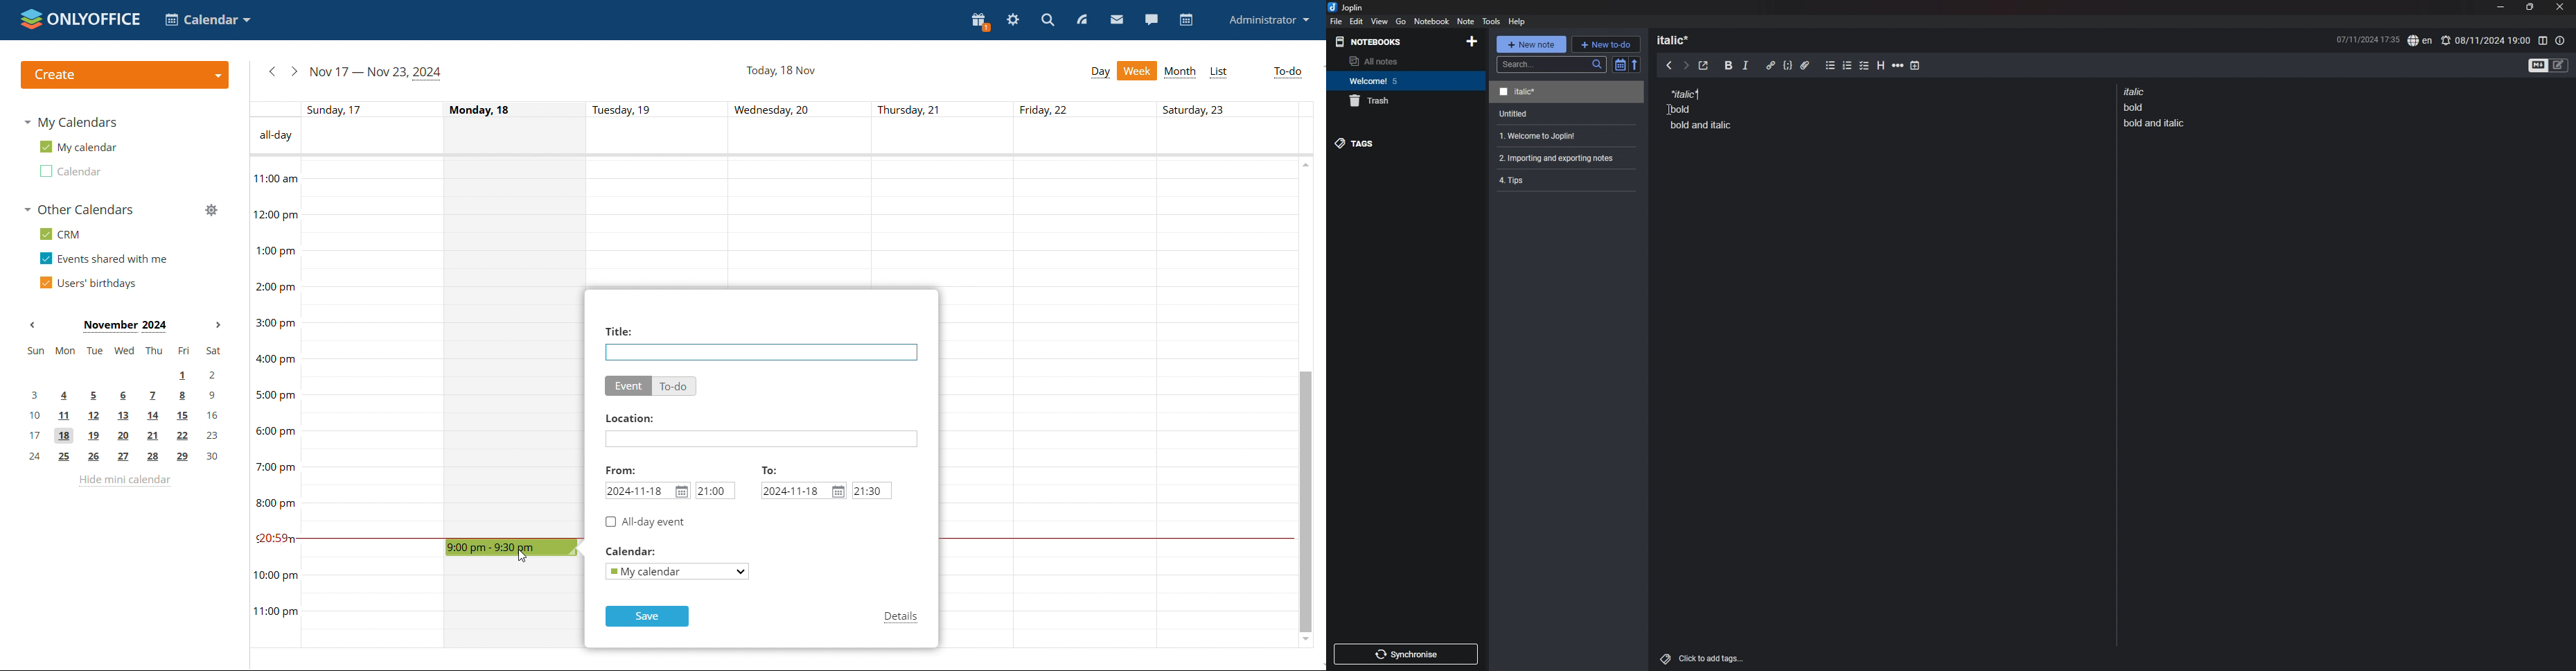 The height and width of the screenshot is (672, 2576). I want to click on reverse sort order, so click(1635, 64).